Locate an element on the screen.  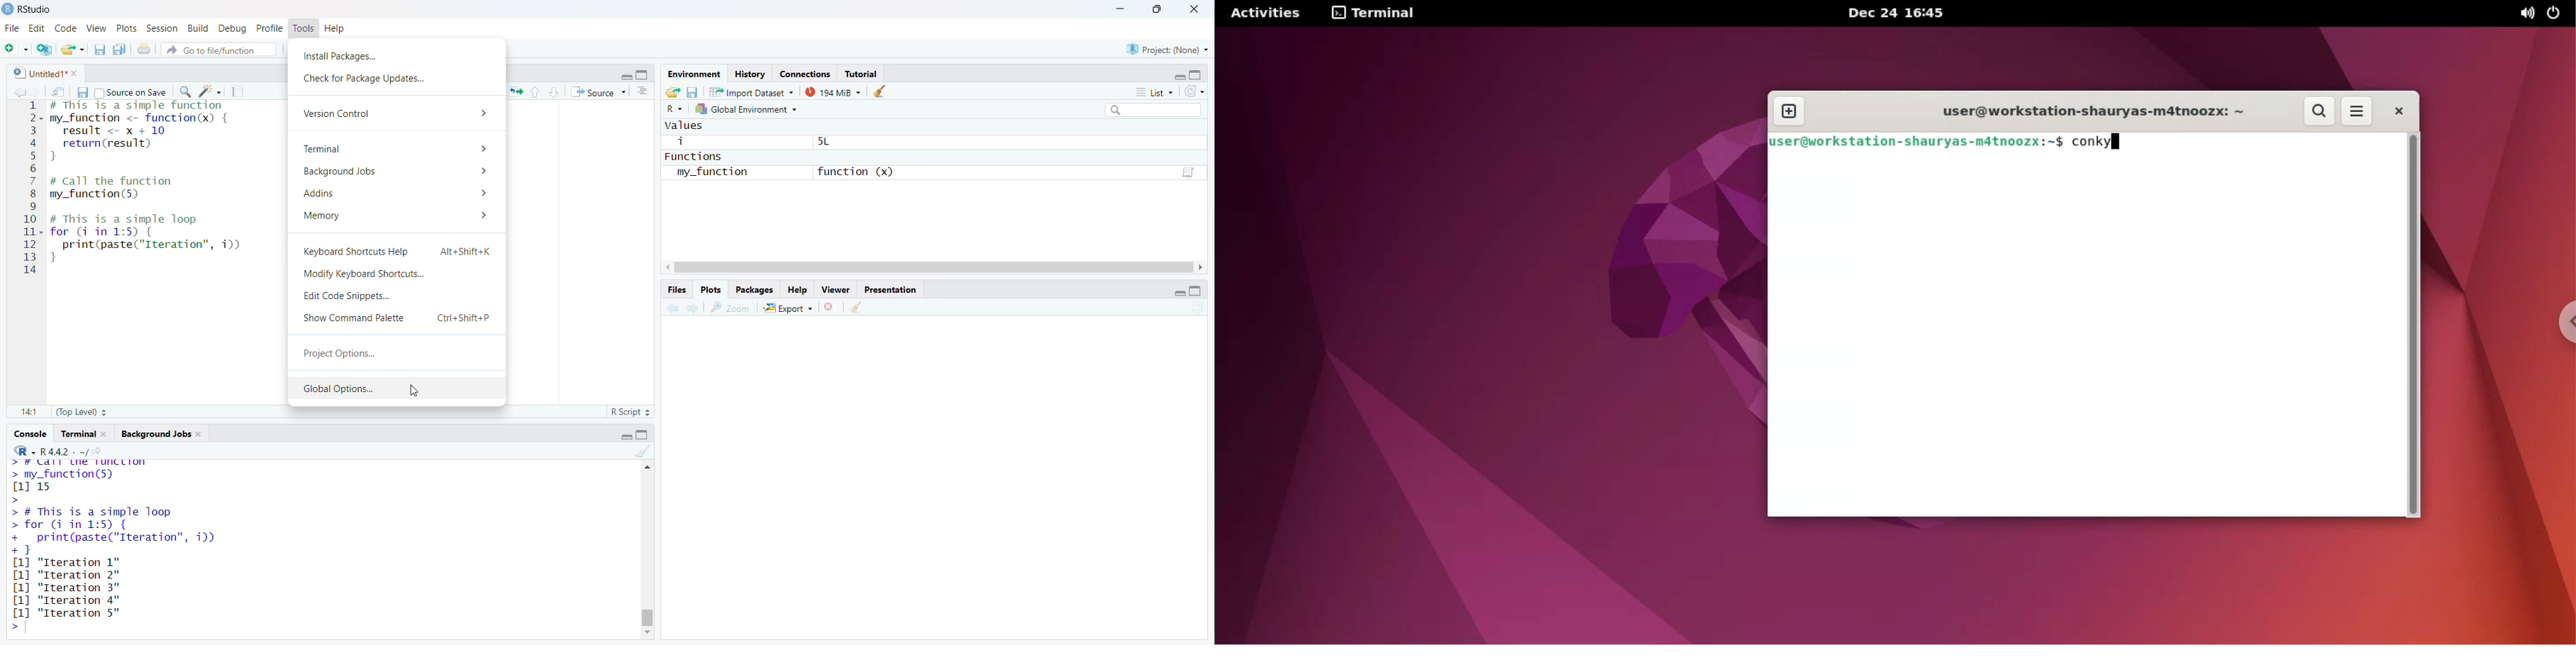
clear all plots is located at coordinates (861, 307).